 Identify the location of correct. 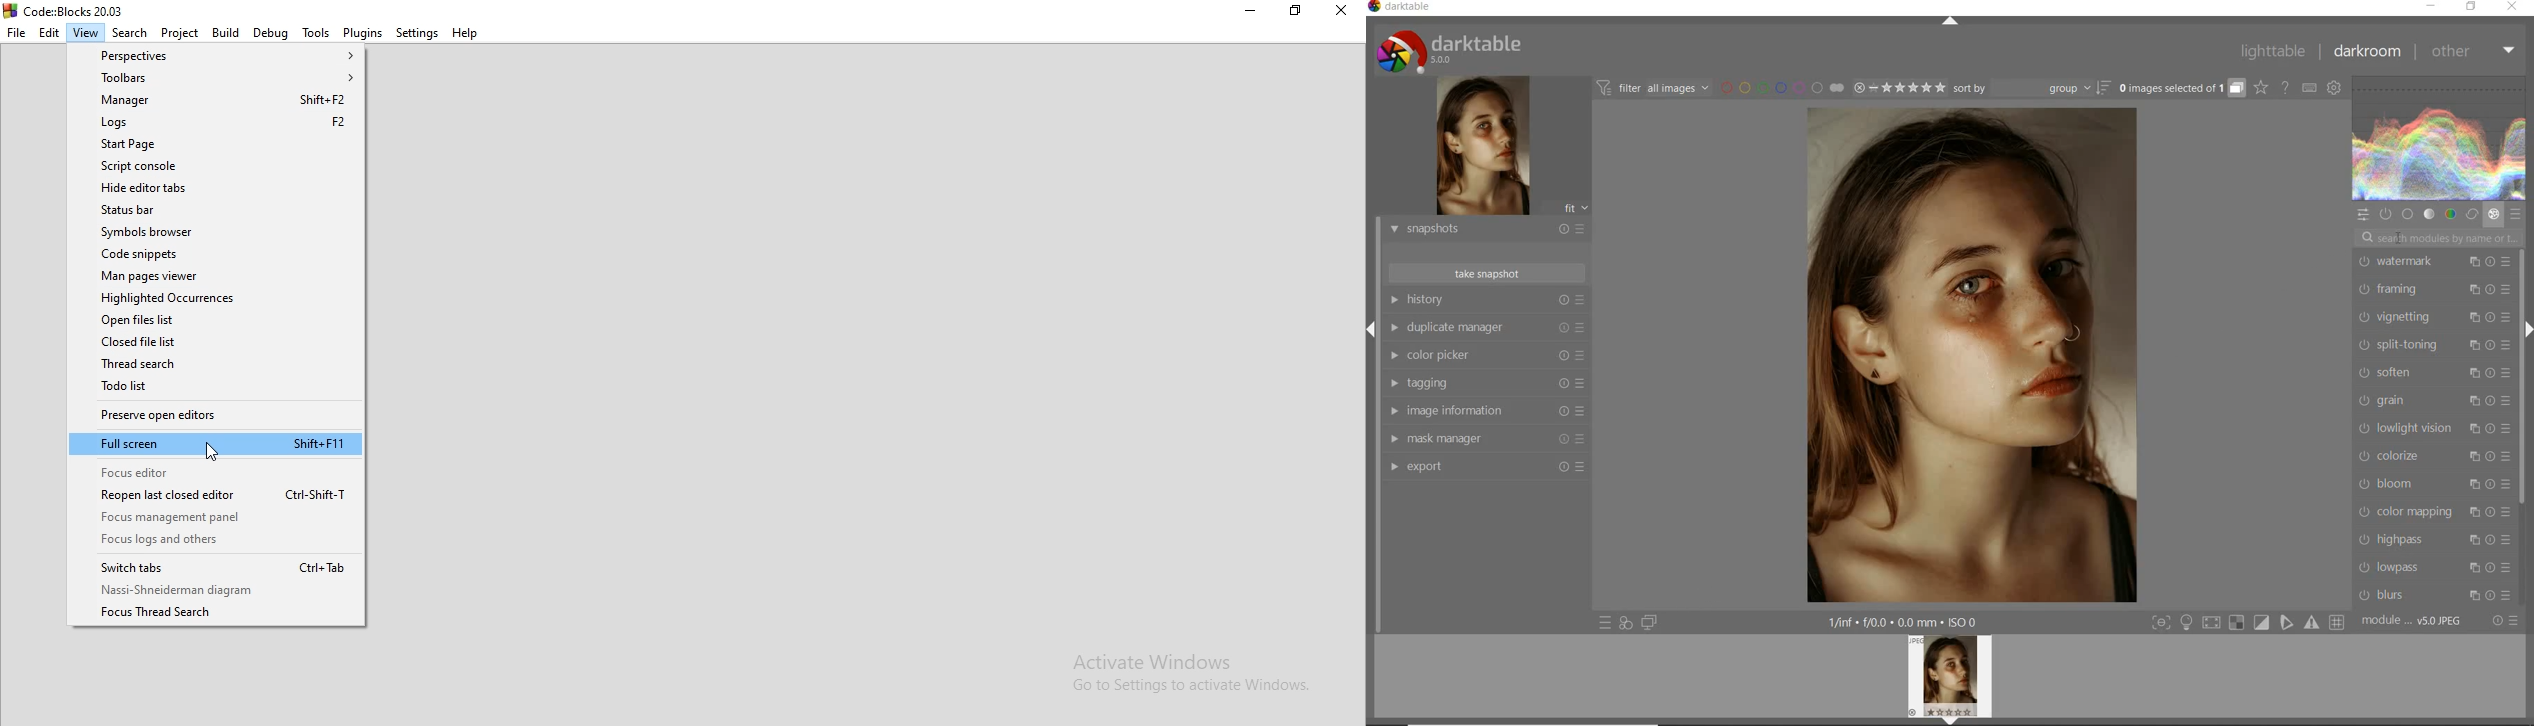
(2472, 216).